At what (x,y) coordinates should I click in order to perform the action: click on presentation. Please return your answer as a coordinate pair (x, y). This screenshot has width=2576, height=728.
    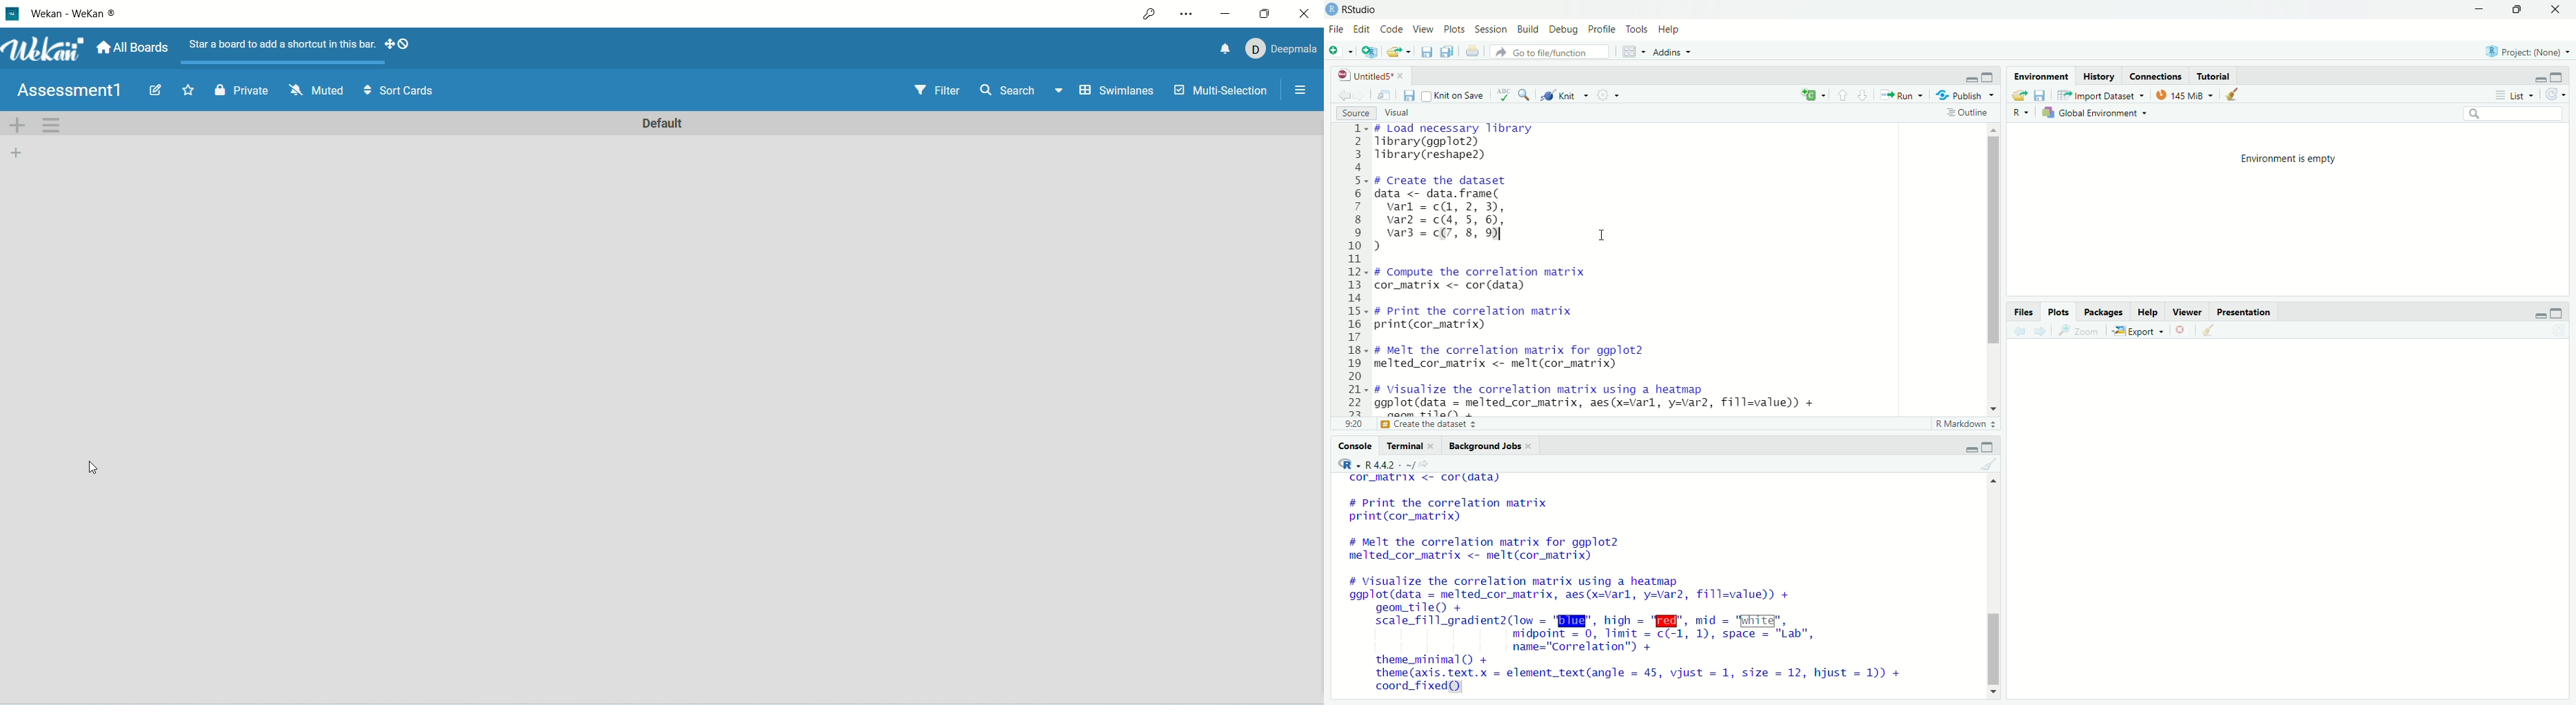
    Looking at the image, I should click on (2244, 312).